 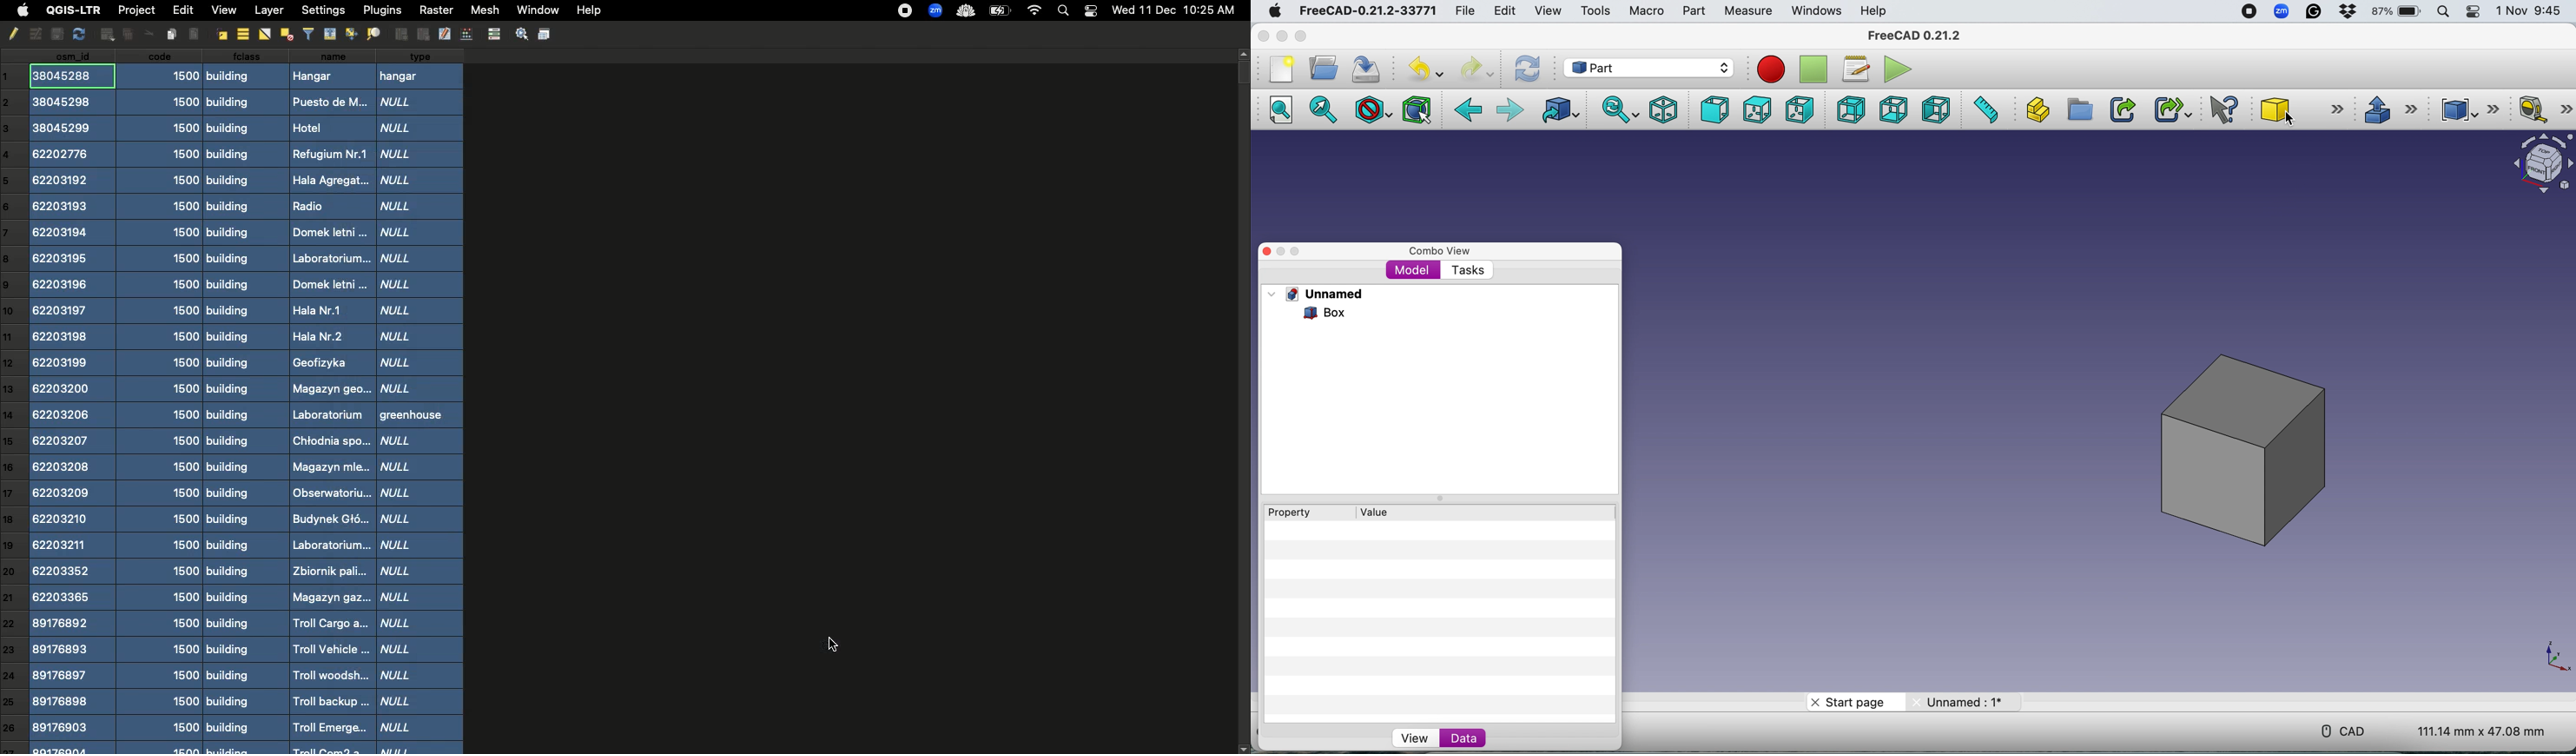 What do you see at coordinates (20, 11) in the screenshot?
I see `Apple` at bounding box center [20, 11].